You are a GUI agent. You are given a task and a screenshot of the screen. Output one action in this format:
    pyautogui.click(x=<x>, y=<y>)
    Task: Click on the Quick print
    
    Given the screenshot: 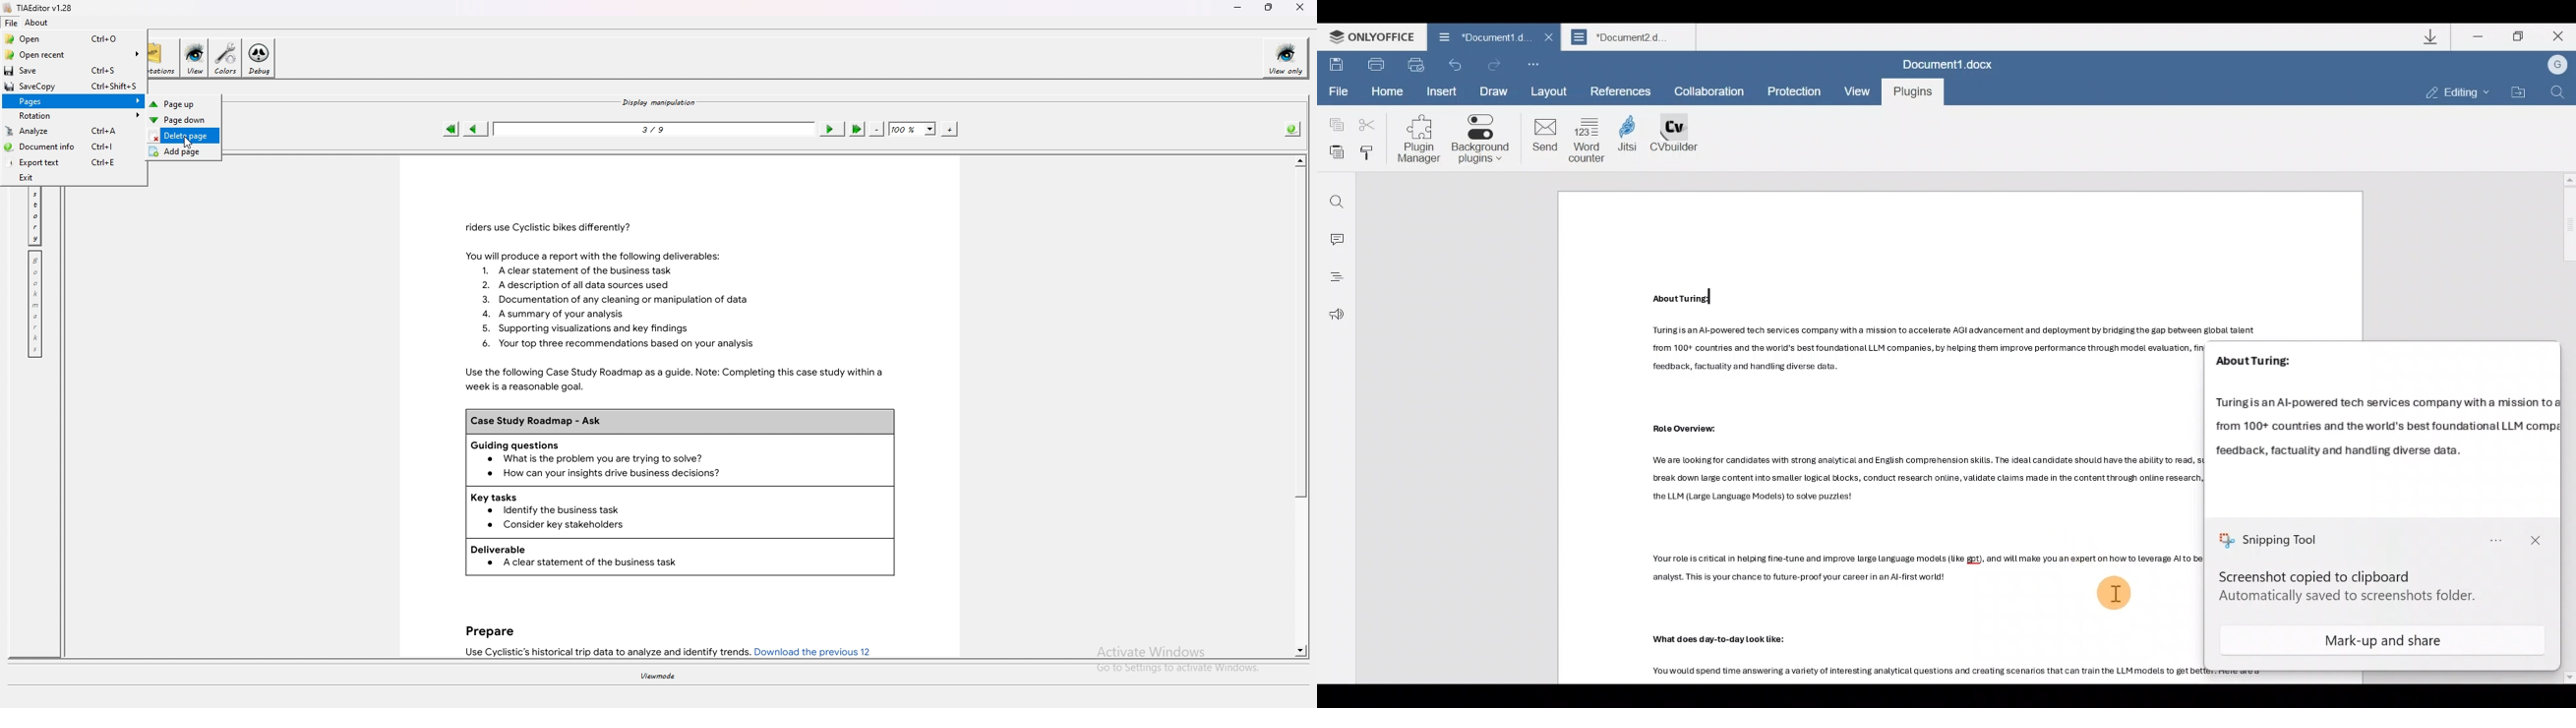 What is the action you would take?
    pyautogui.click(x=1419, y=65)
    